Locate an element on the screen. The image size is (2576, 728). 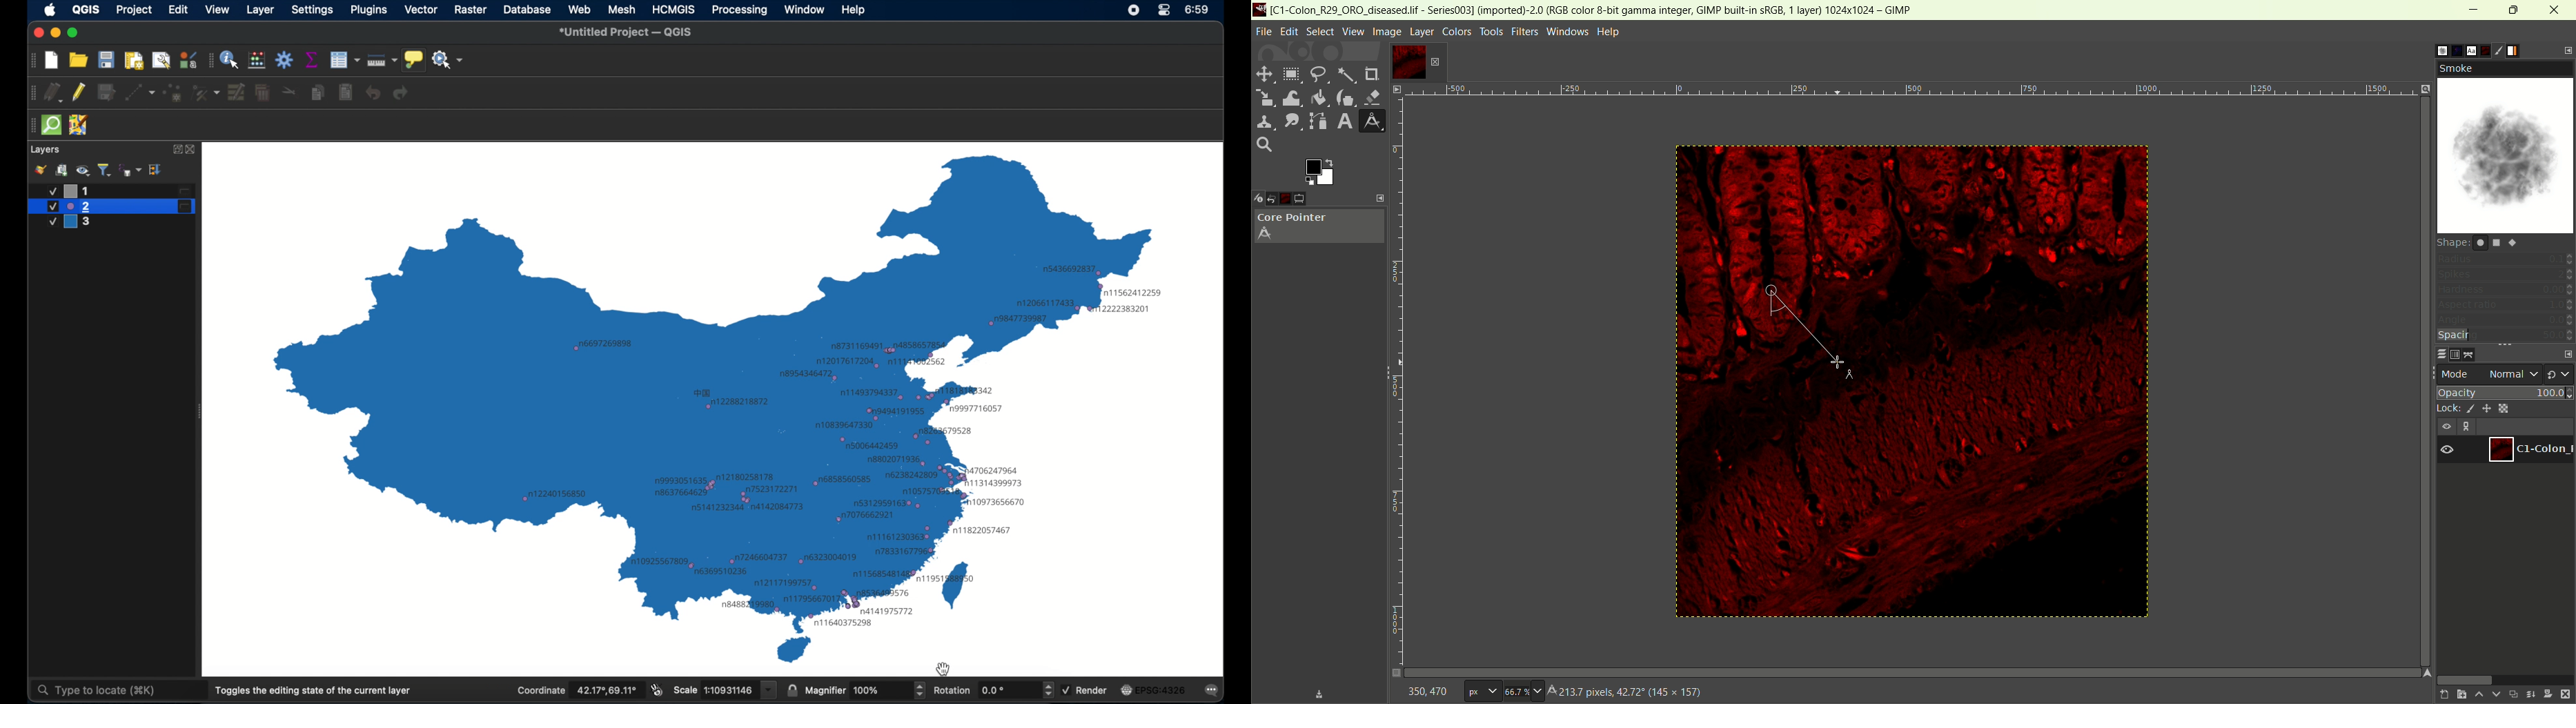
expand is located at coordinates (156, 170).